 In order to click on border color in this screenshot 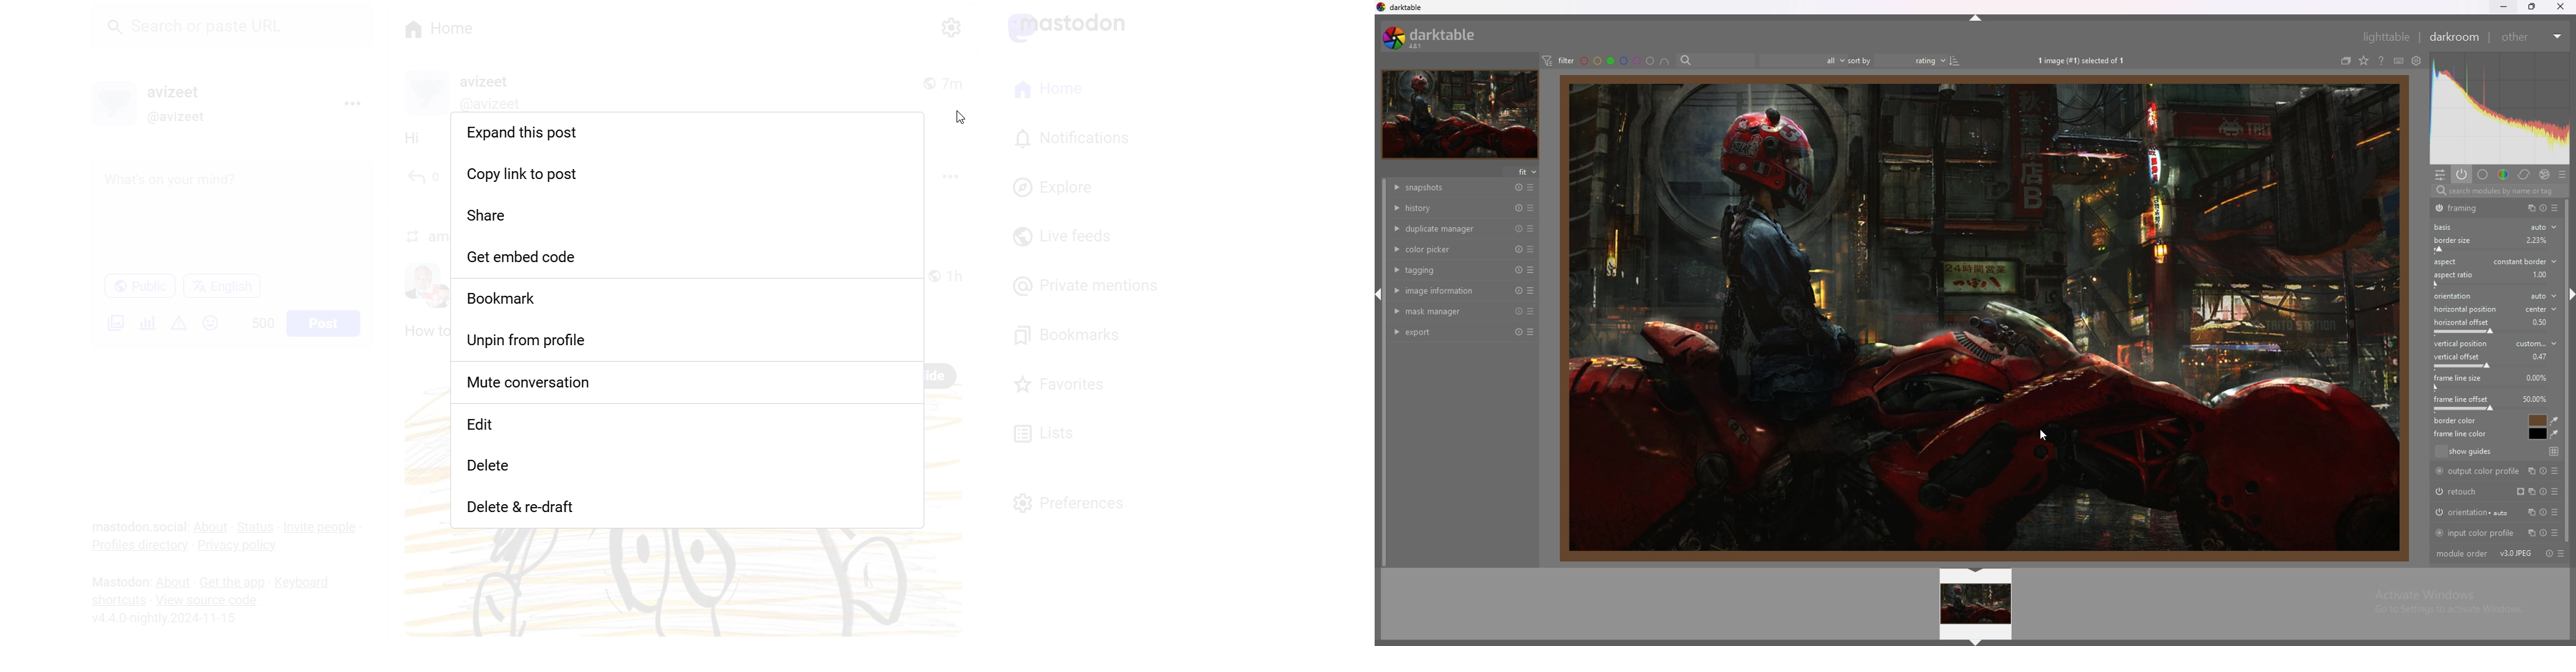, I will do `click(2538, 420)`.